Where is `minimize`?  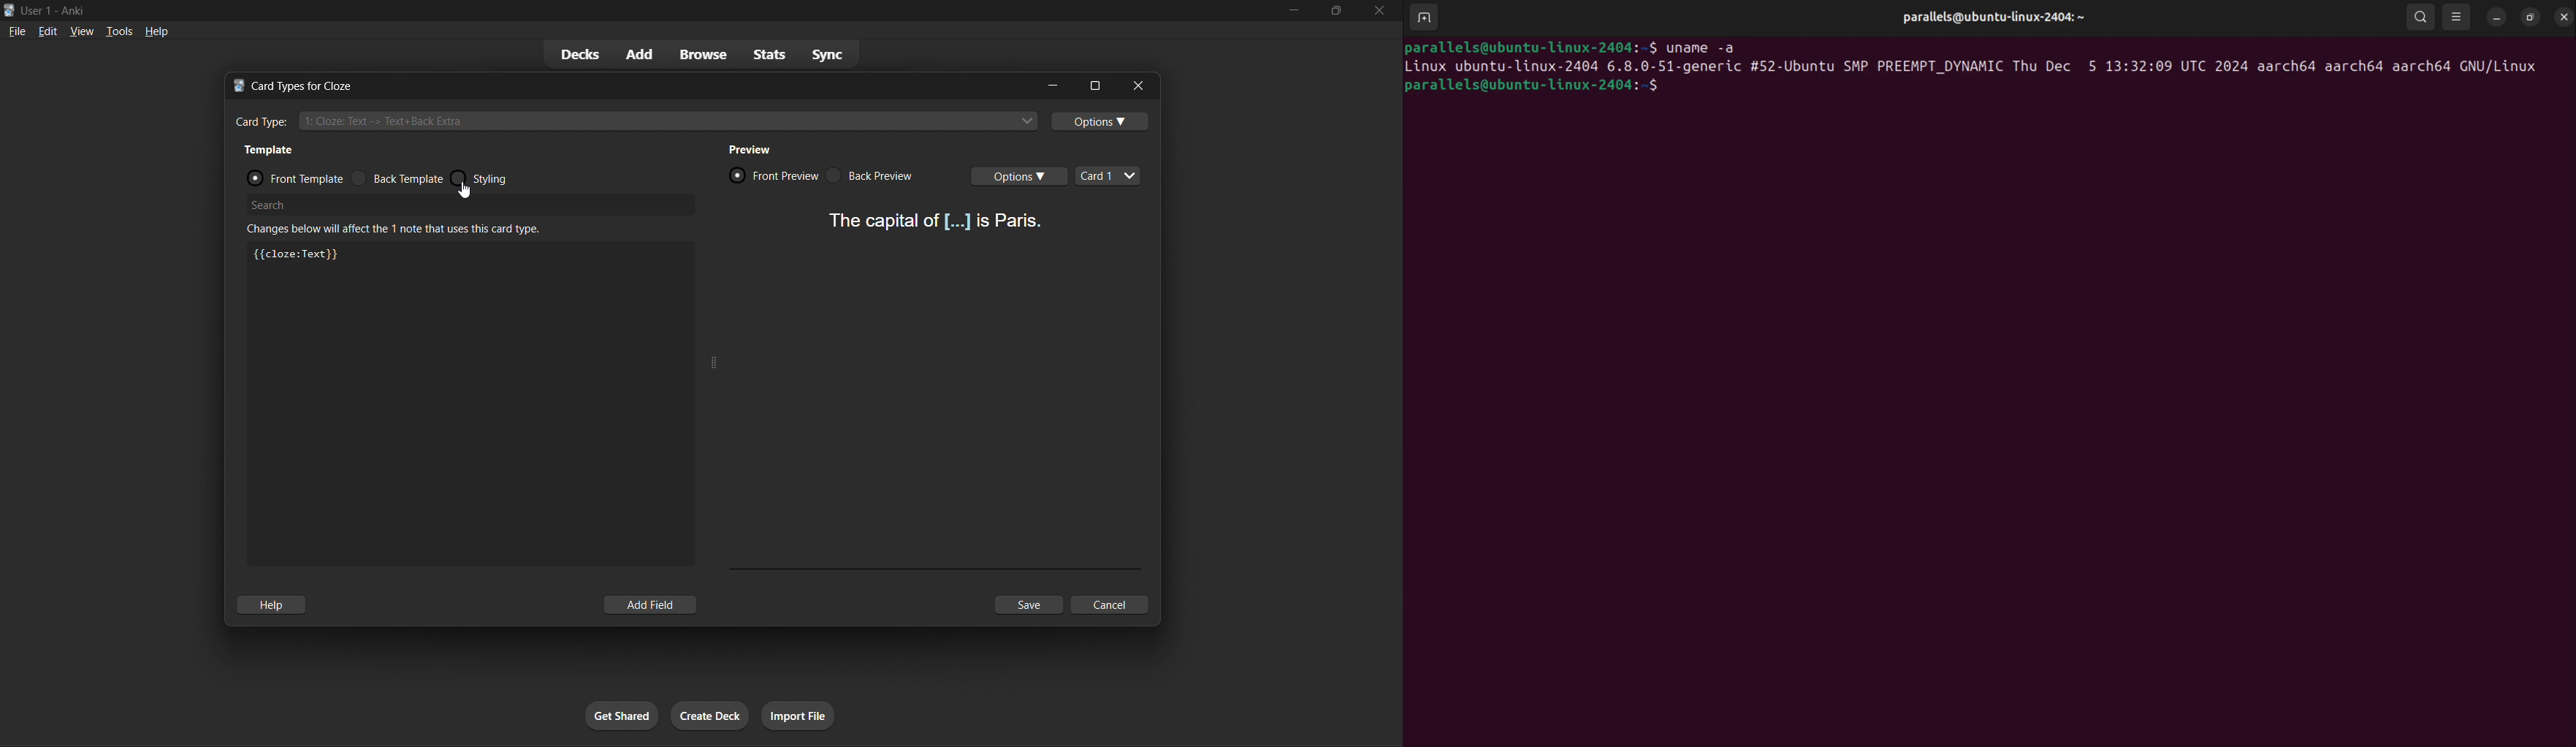
minimize is located at coordinates (1053, 84).